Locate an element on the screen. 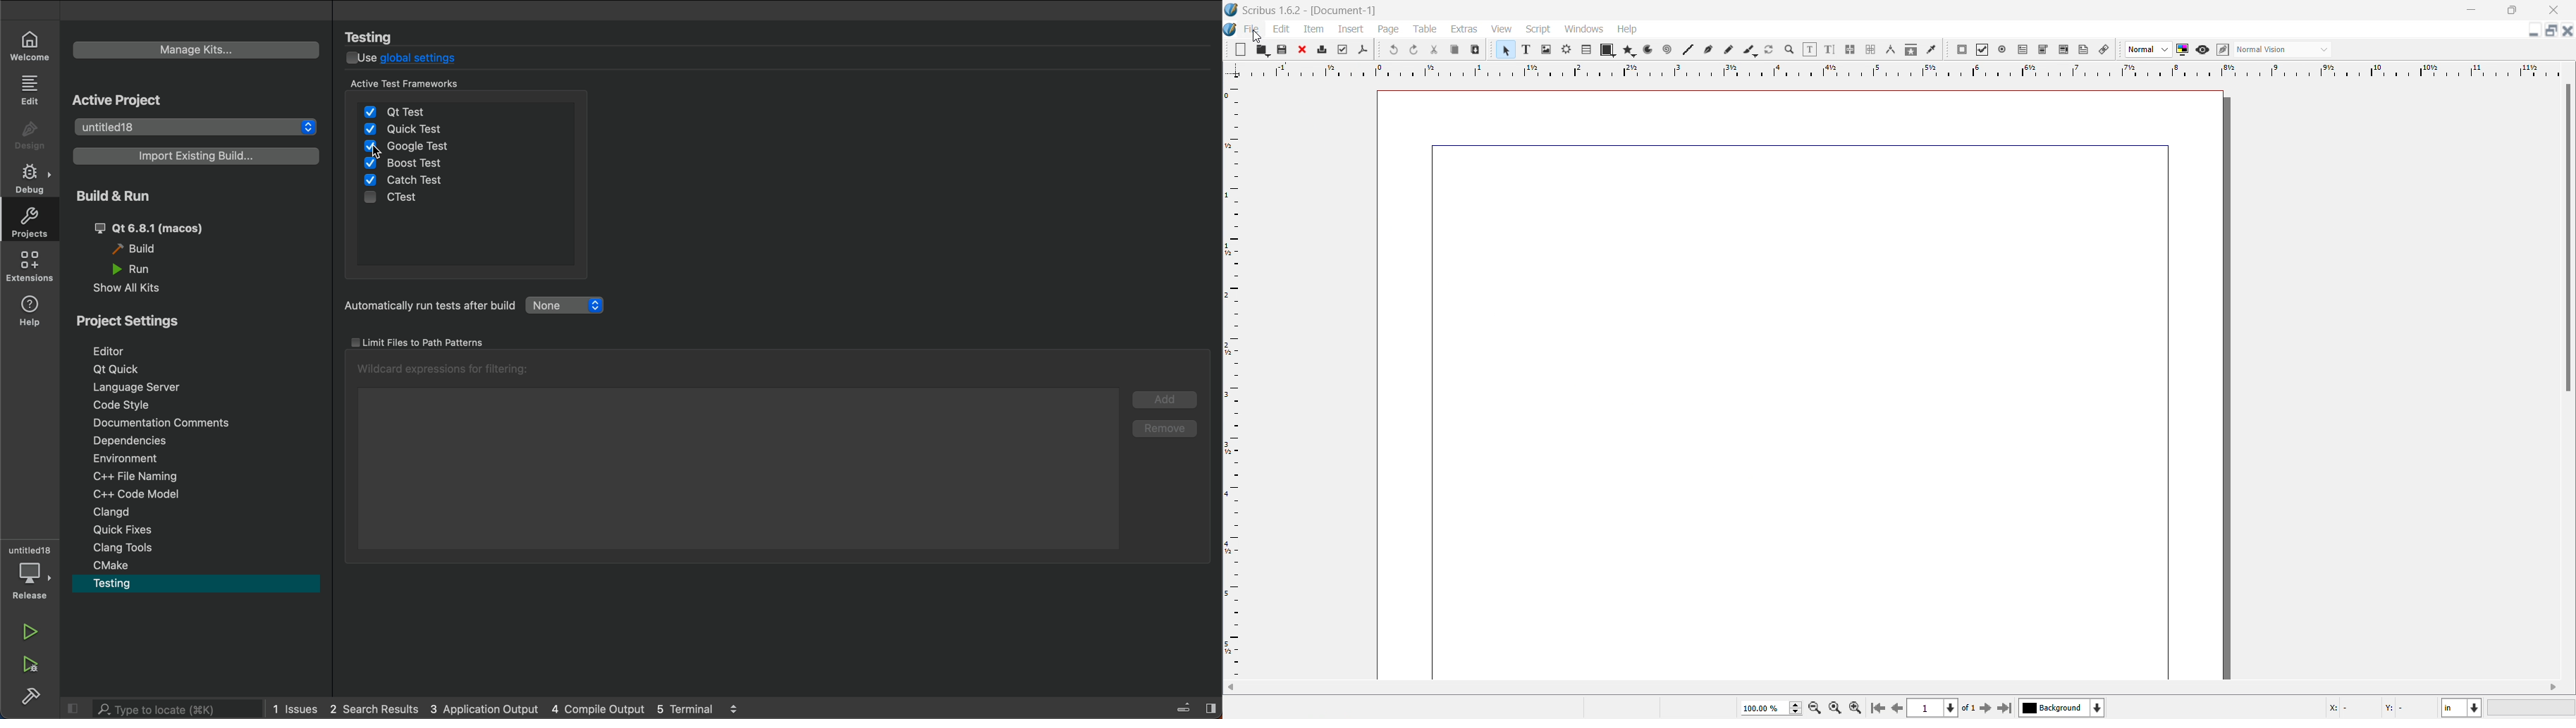  X is located at coordinates (2339, 710).